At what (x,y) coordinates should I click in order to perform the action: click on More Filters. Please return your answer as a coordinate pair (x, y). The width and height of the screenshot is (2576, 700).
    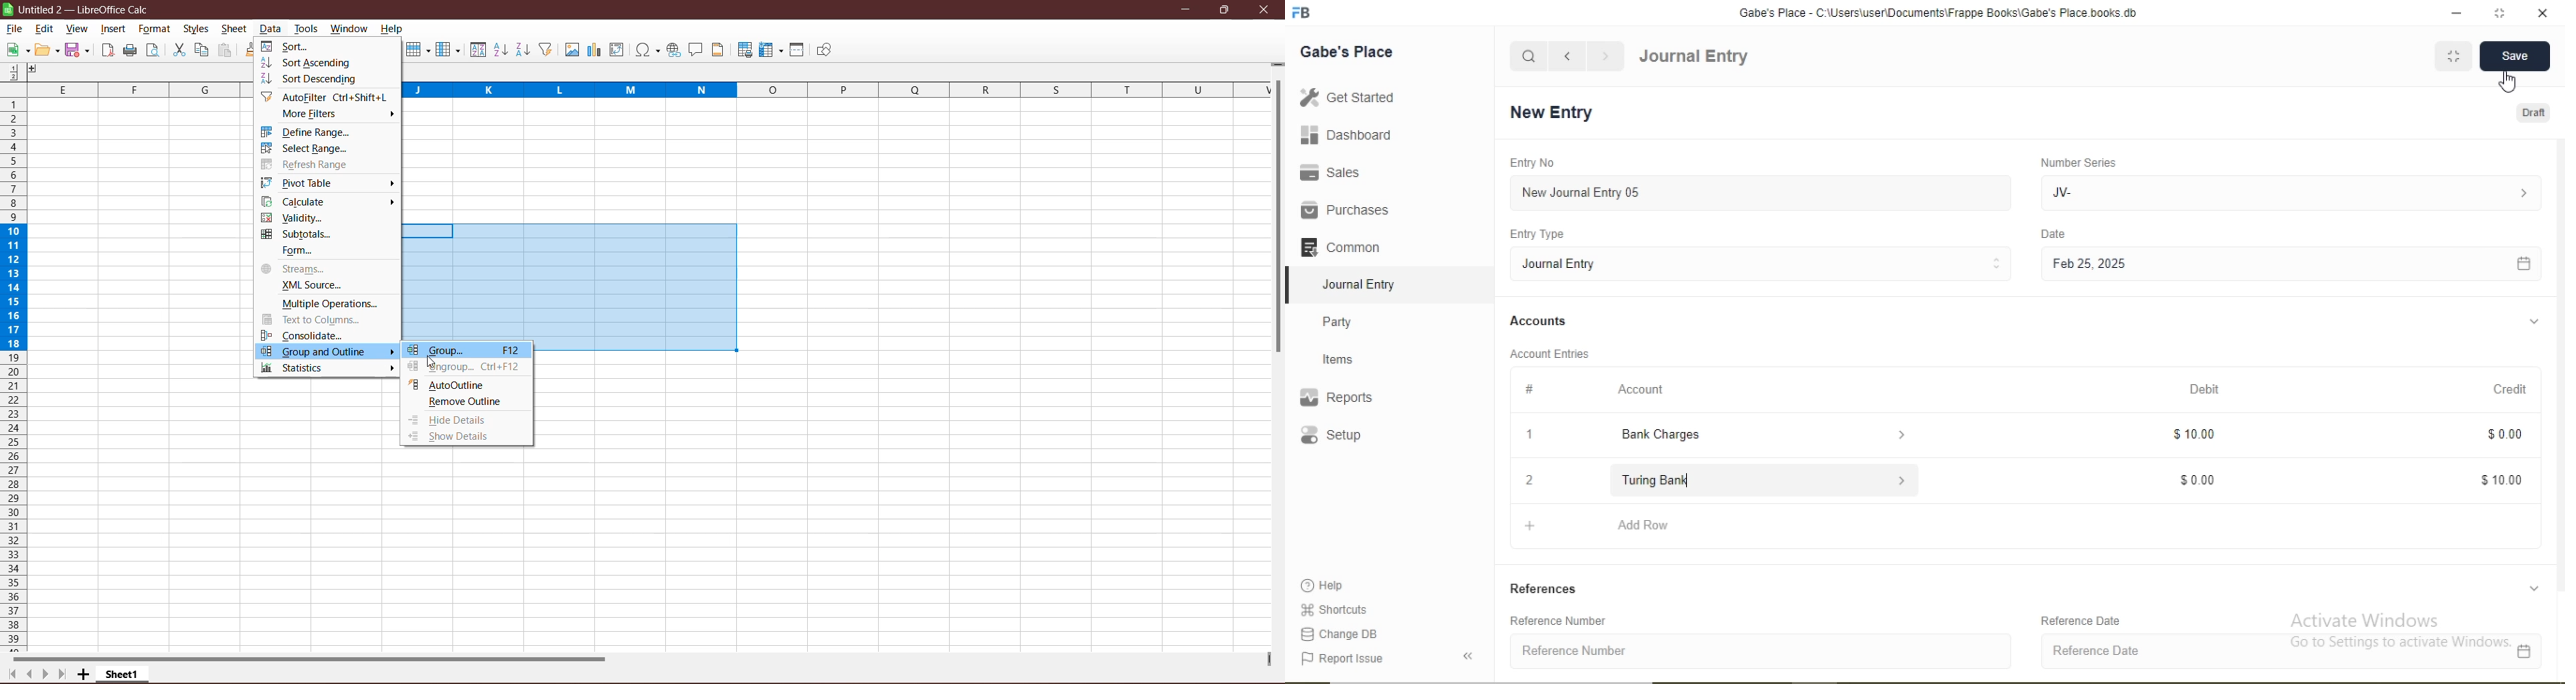
    Looking at the image, I should click on (315, 114).